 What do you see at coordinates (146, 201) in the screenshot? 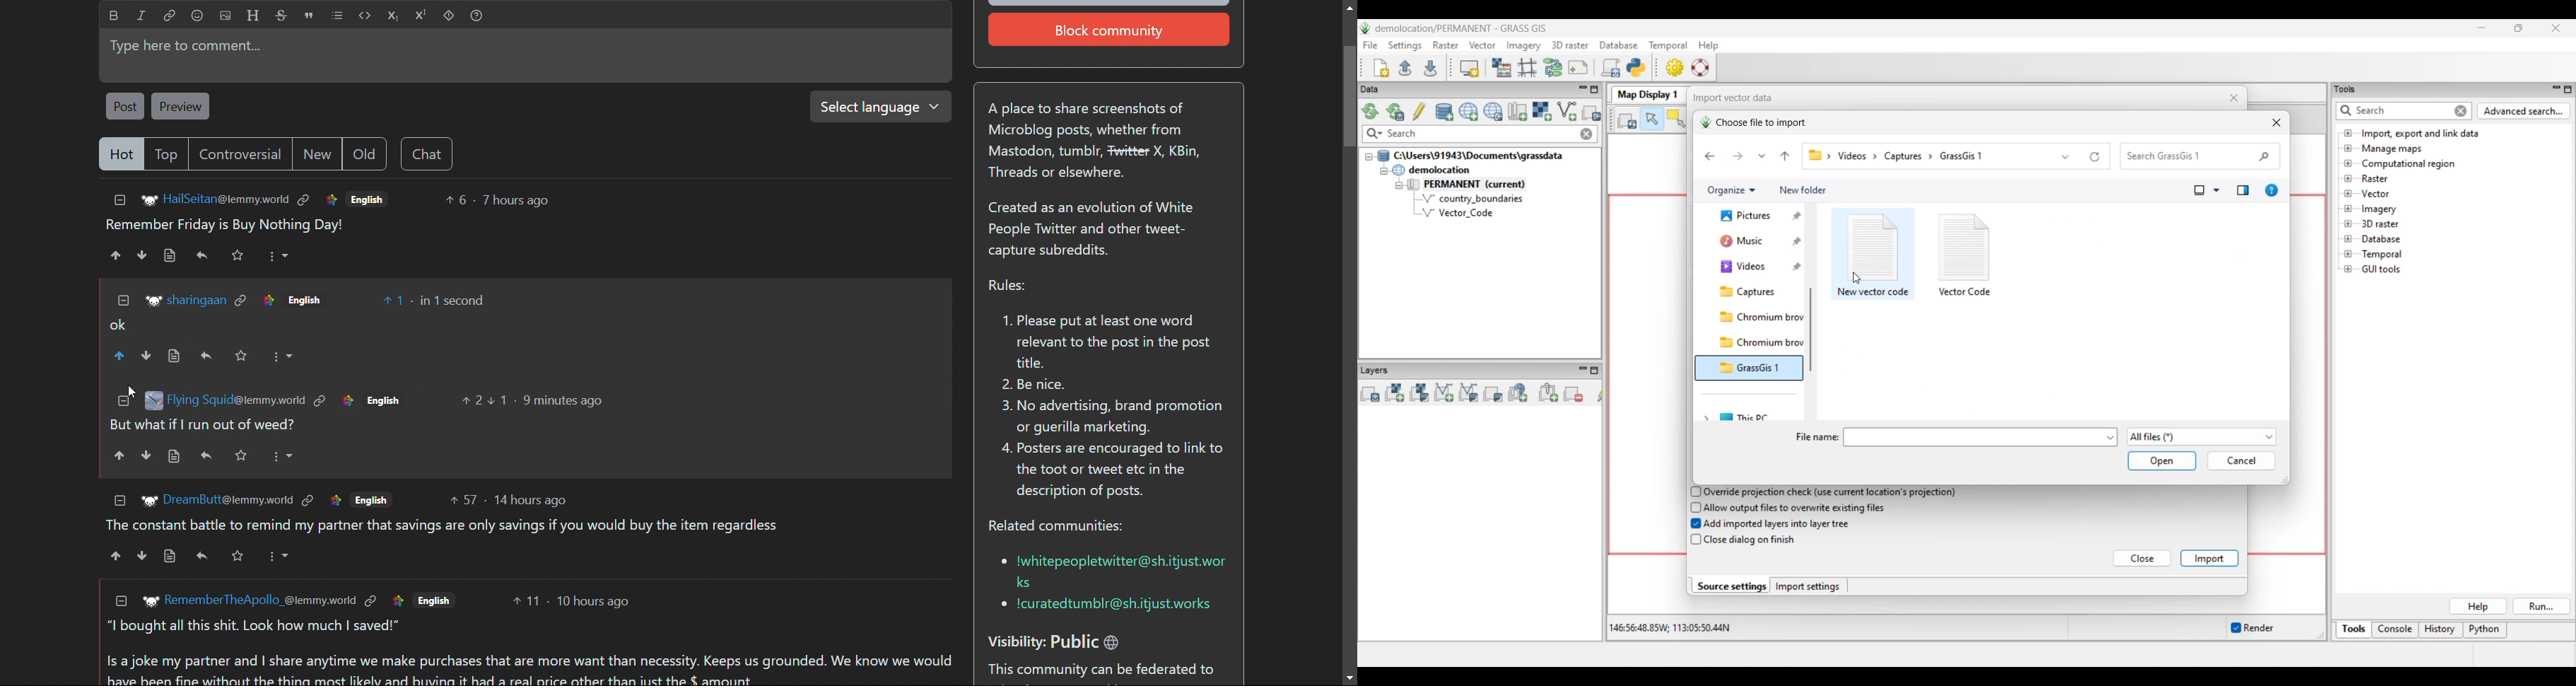
I see `image` at bounding box center [146, 201].